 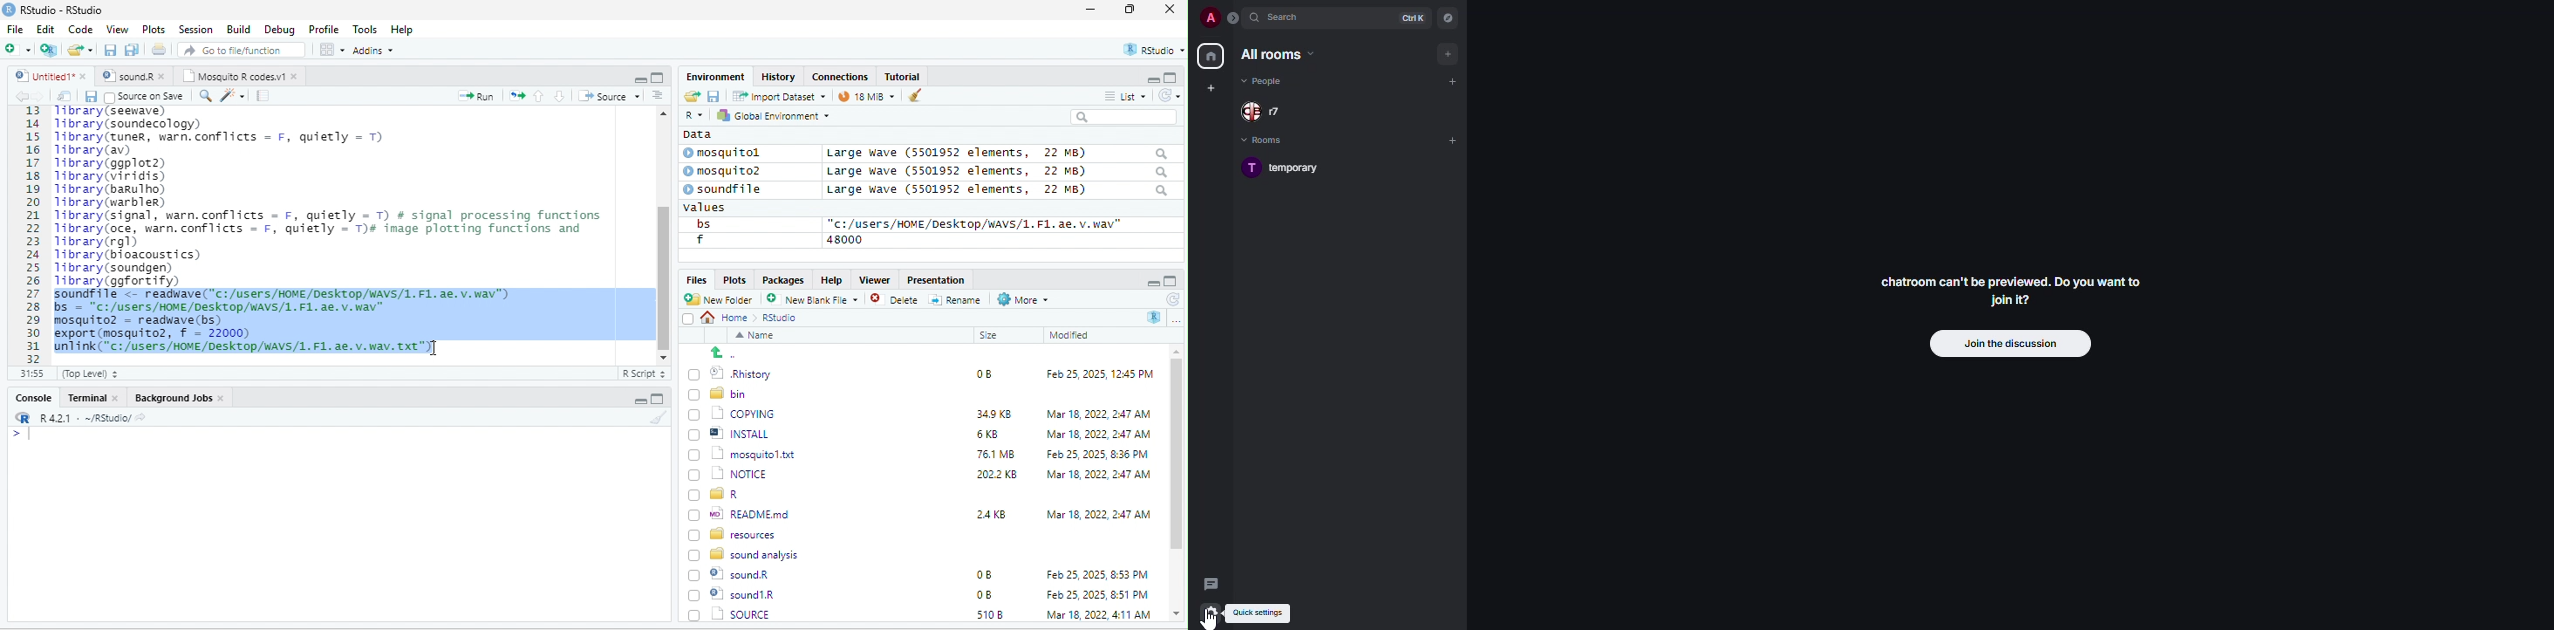 I want to click on new project, so click(x=50, y=50).